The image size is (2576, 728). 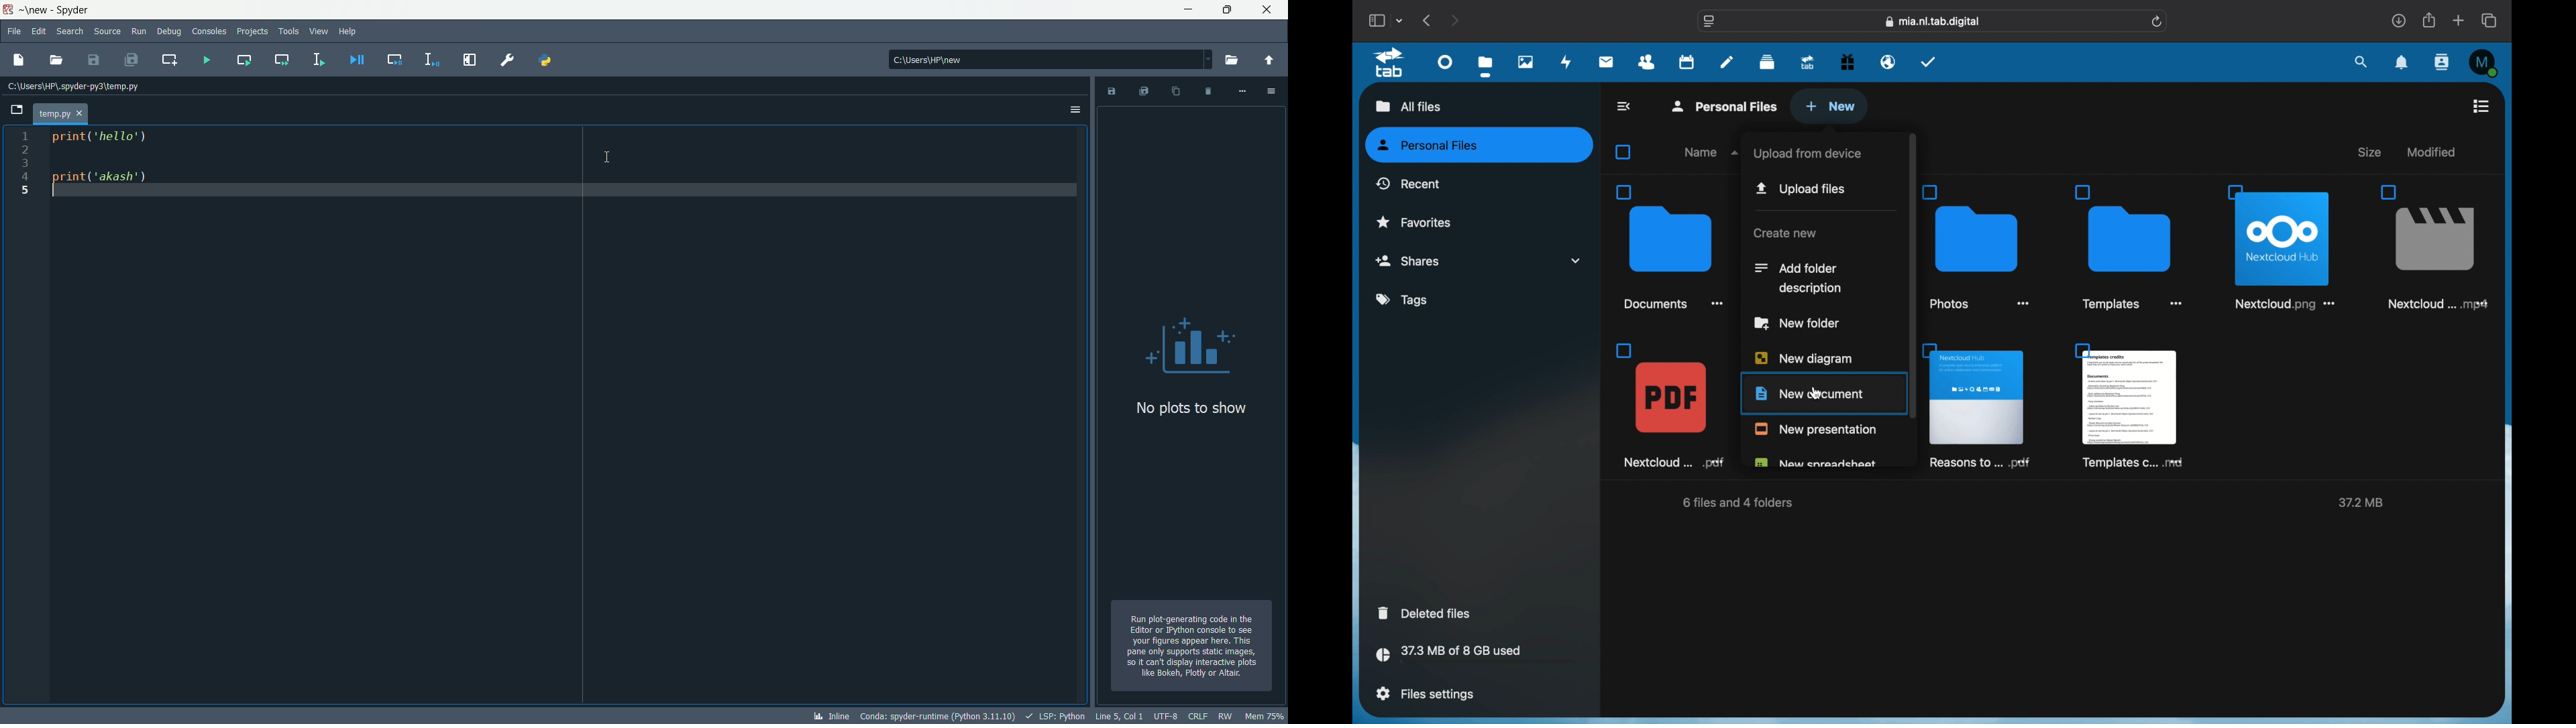 What do you see at coordinates (1074, 112) in the screenshot?
I see `options` at bounding box center [1074, 112].